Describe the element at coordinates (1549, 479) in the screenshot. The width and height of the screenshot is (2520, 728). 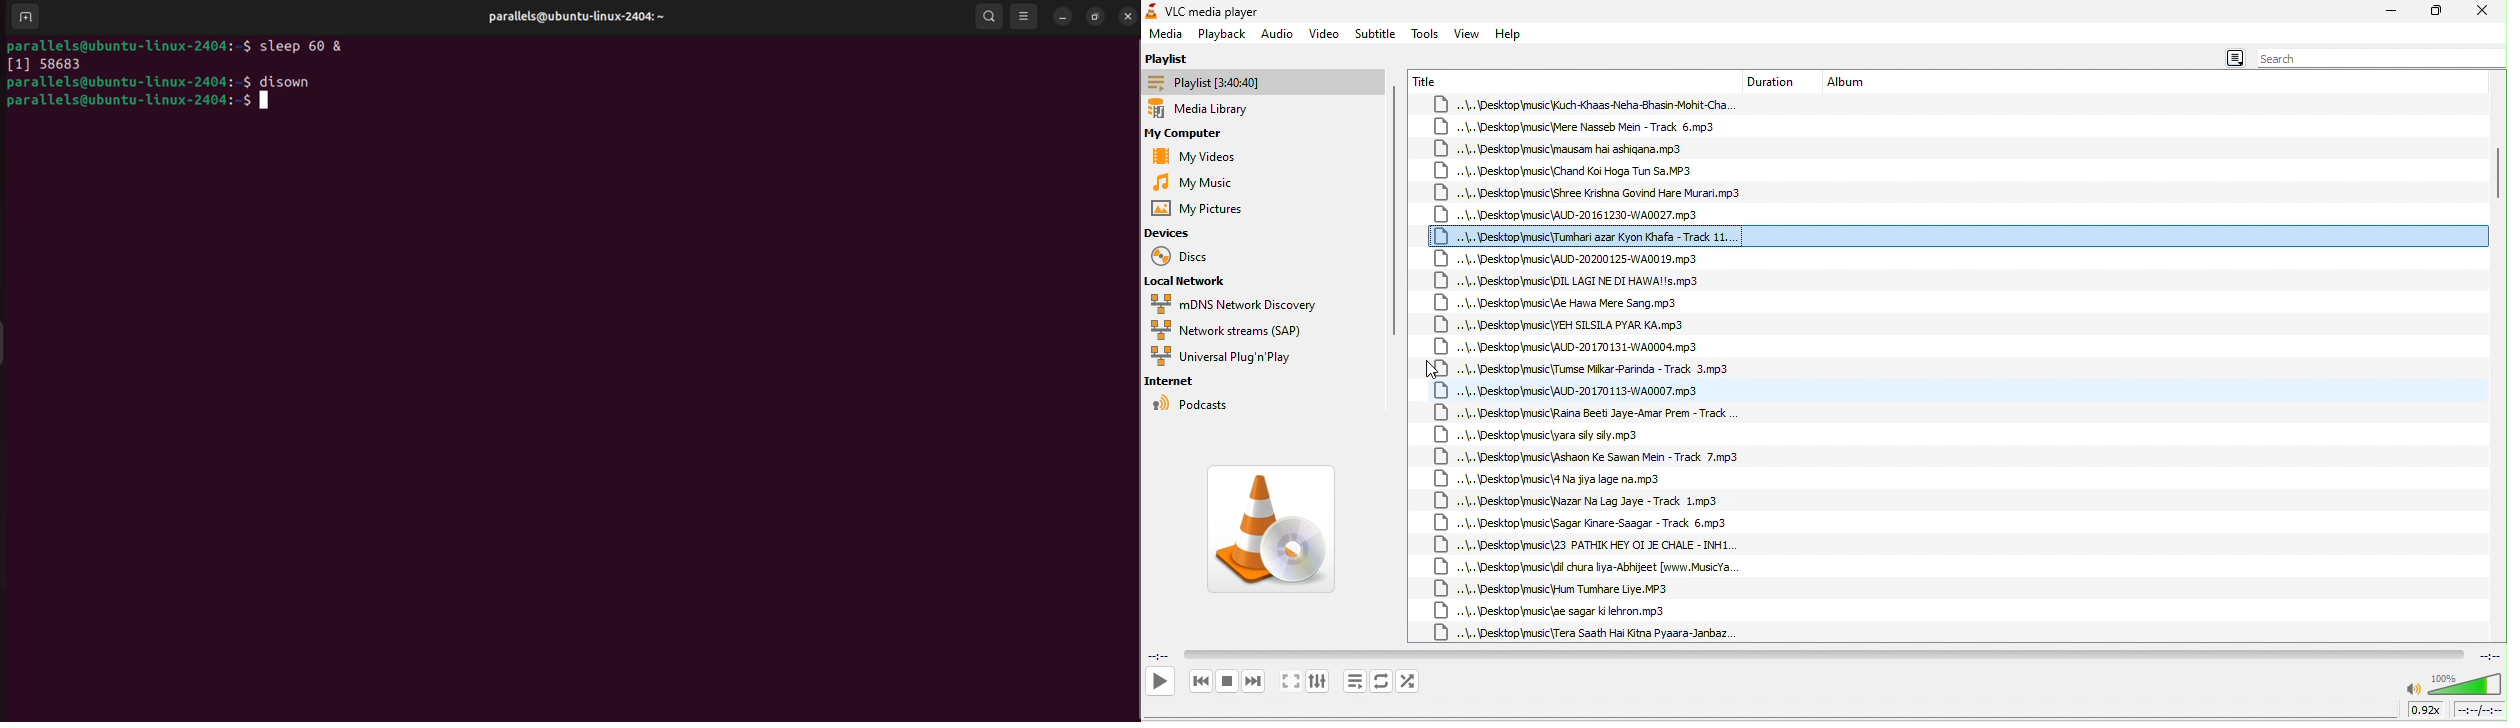
I see `..\..\Desktop\music\4 Na jiya lage na.mp3` at that location.